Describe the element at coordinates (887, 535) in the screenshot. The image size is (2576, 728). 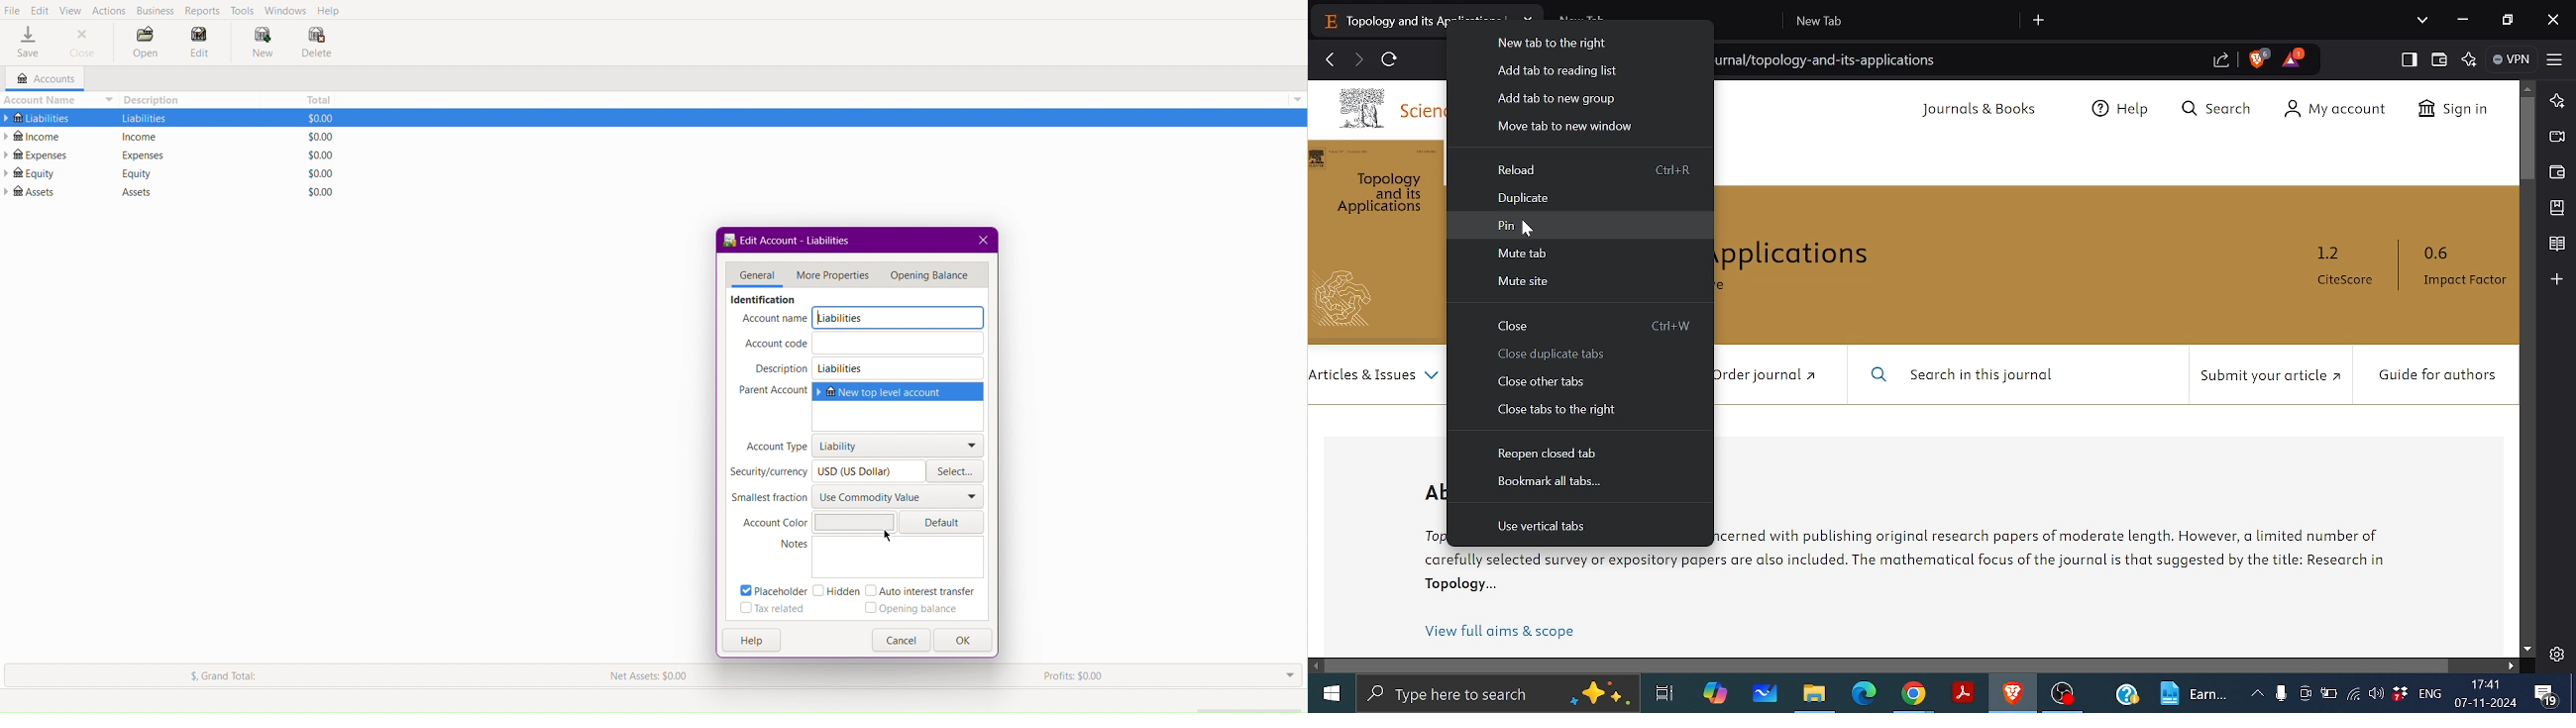
I see `cursor` at that location.